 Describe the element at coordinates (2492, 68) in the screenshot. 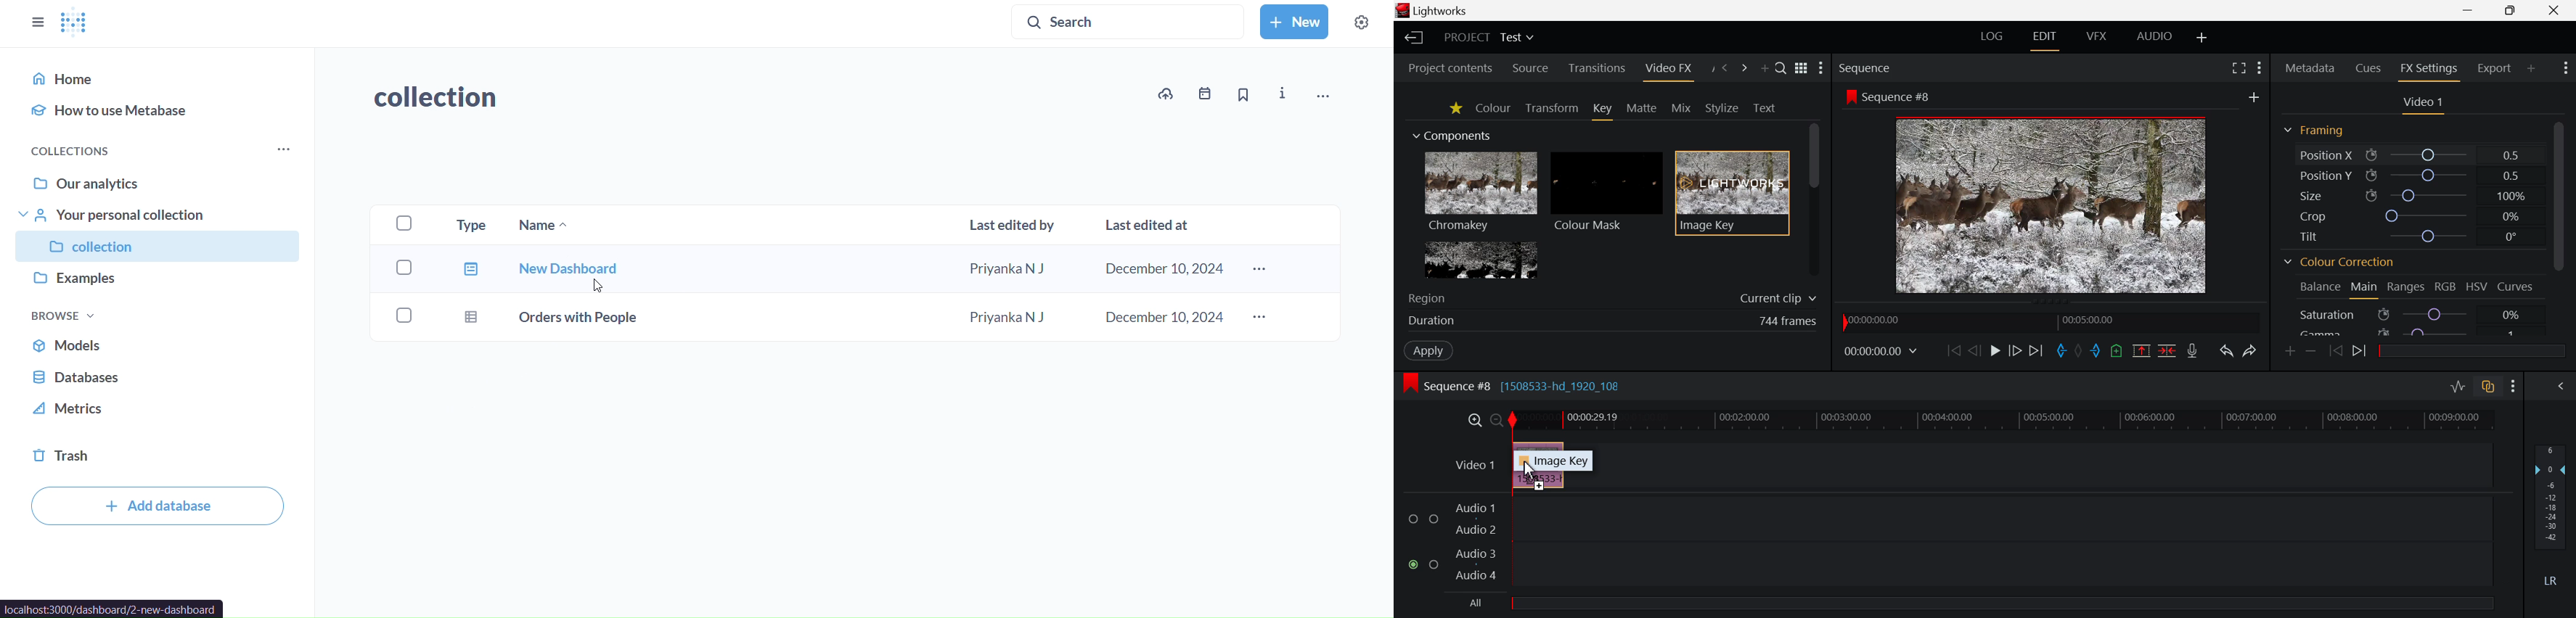

I see `Export` at that location.